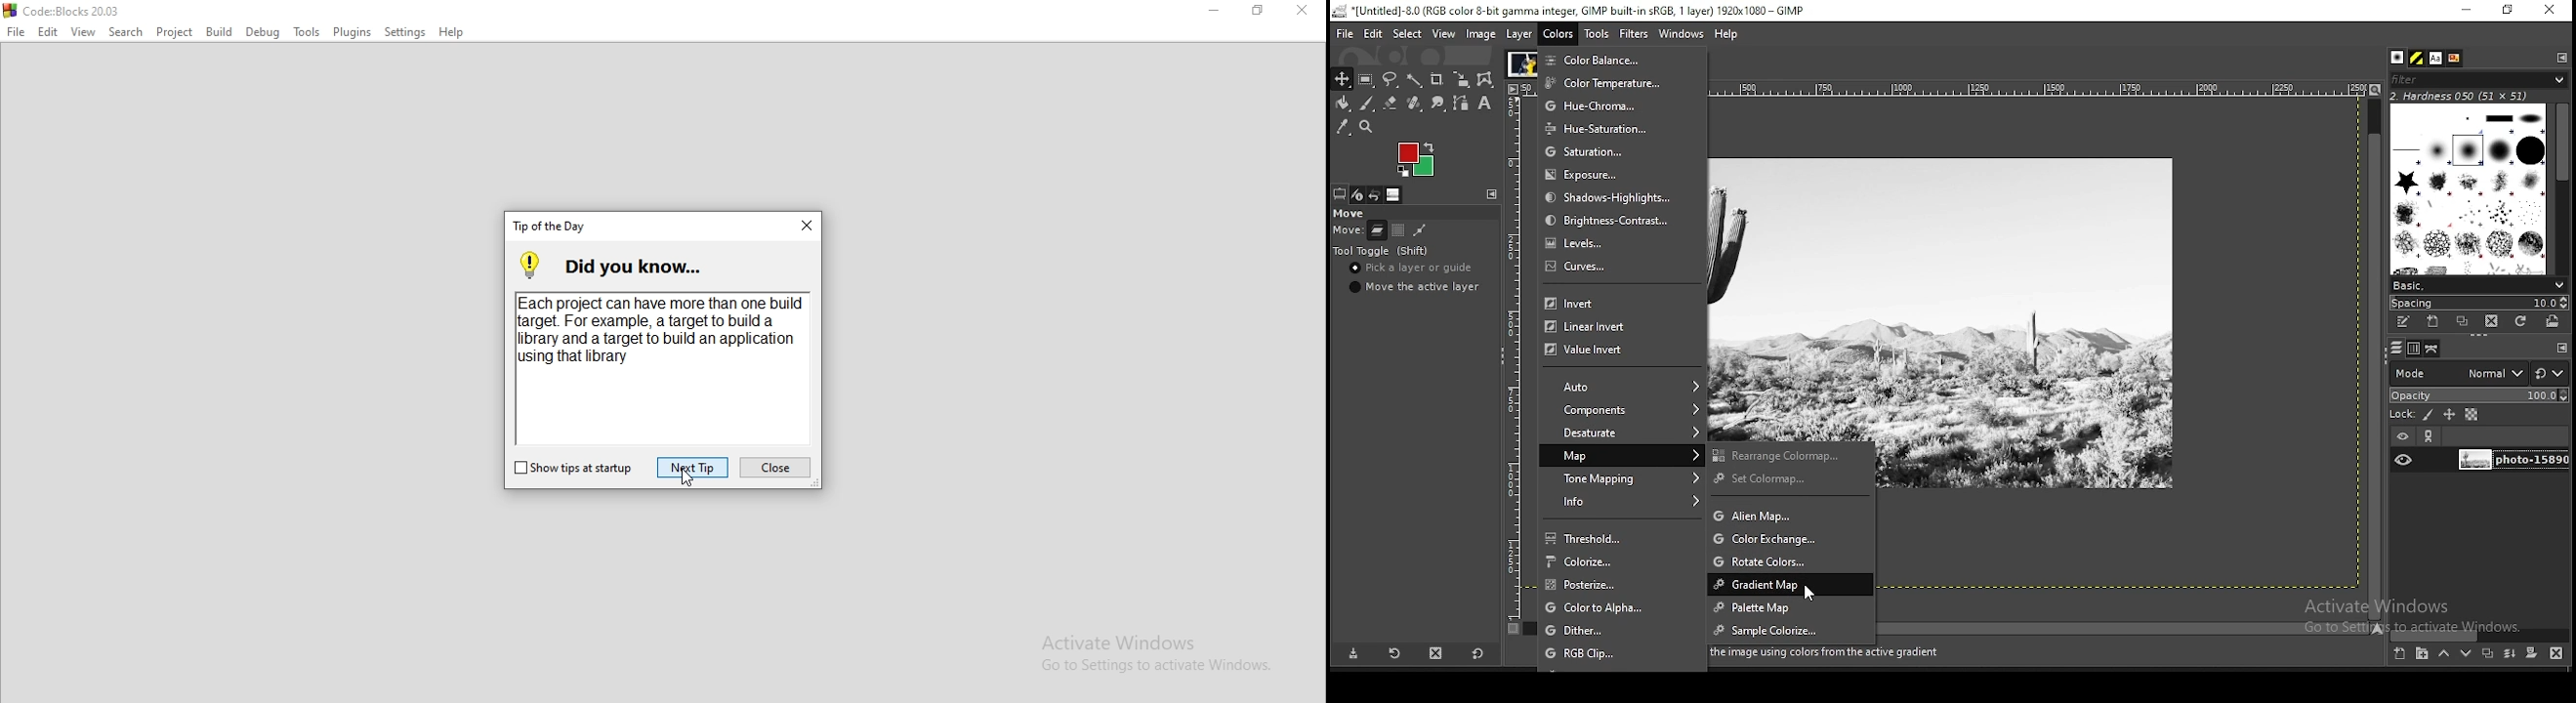  Describe the element at coordinates (1791, 516) in the screenshot. I see `alien map` at that location.